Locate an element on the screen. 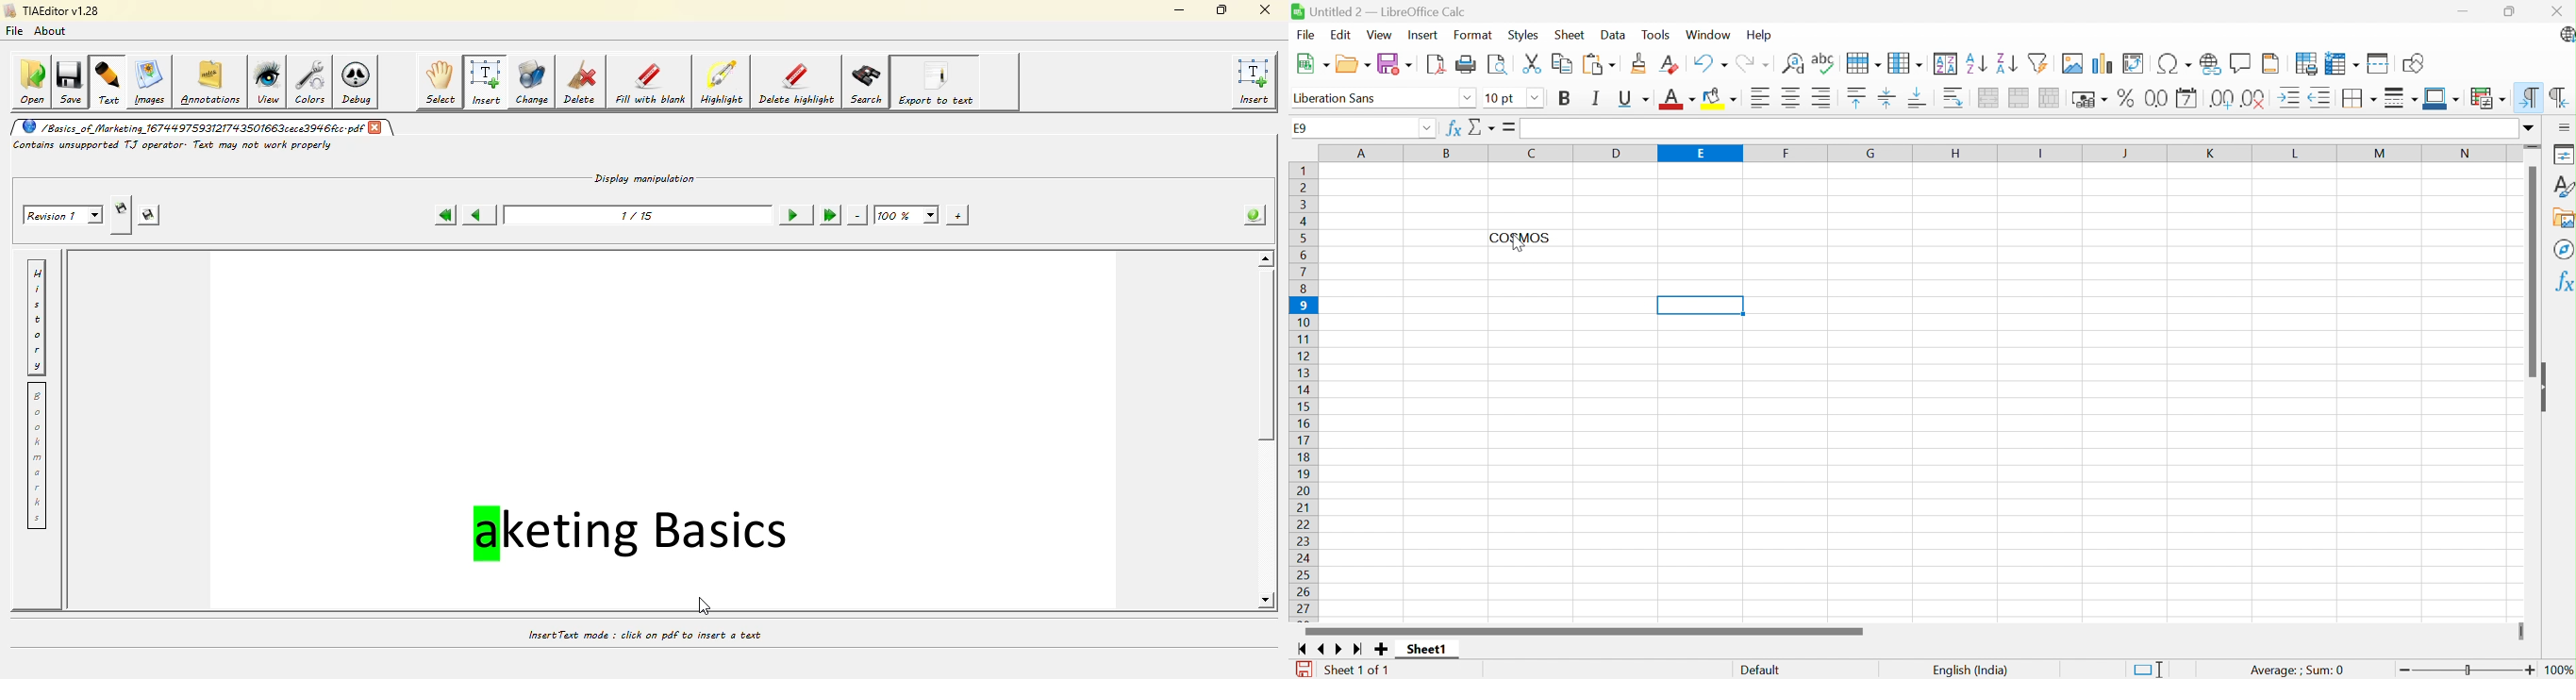 The width and height of the screenshot is (2576, 700). Insert chart is located at coordinates (2100, 63).